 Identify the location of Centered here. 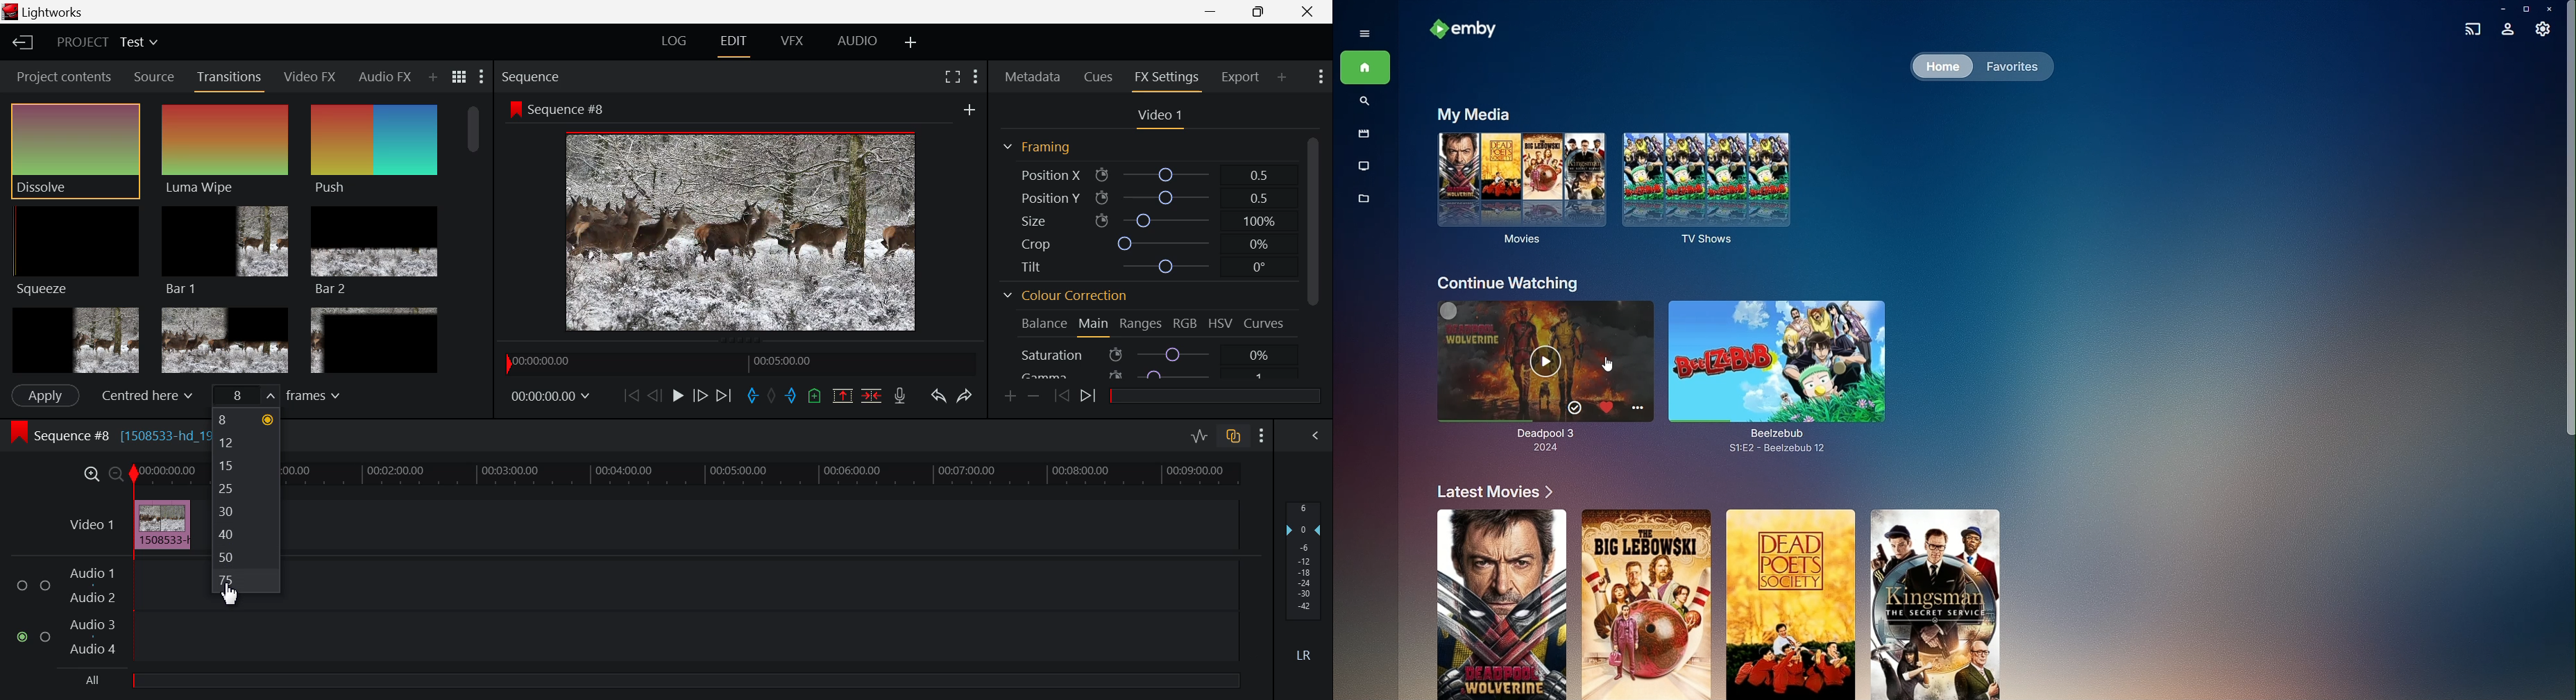
(146, 394).